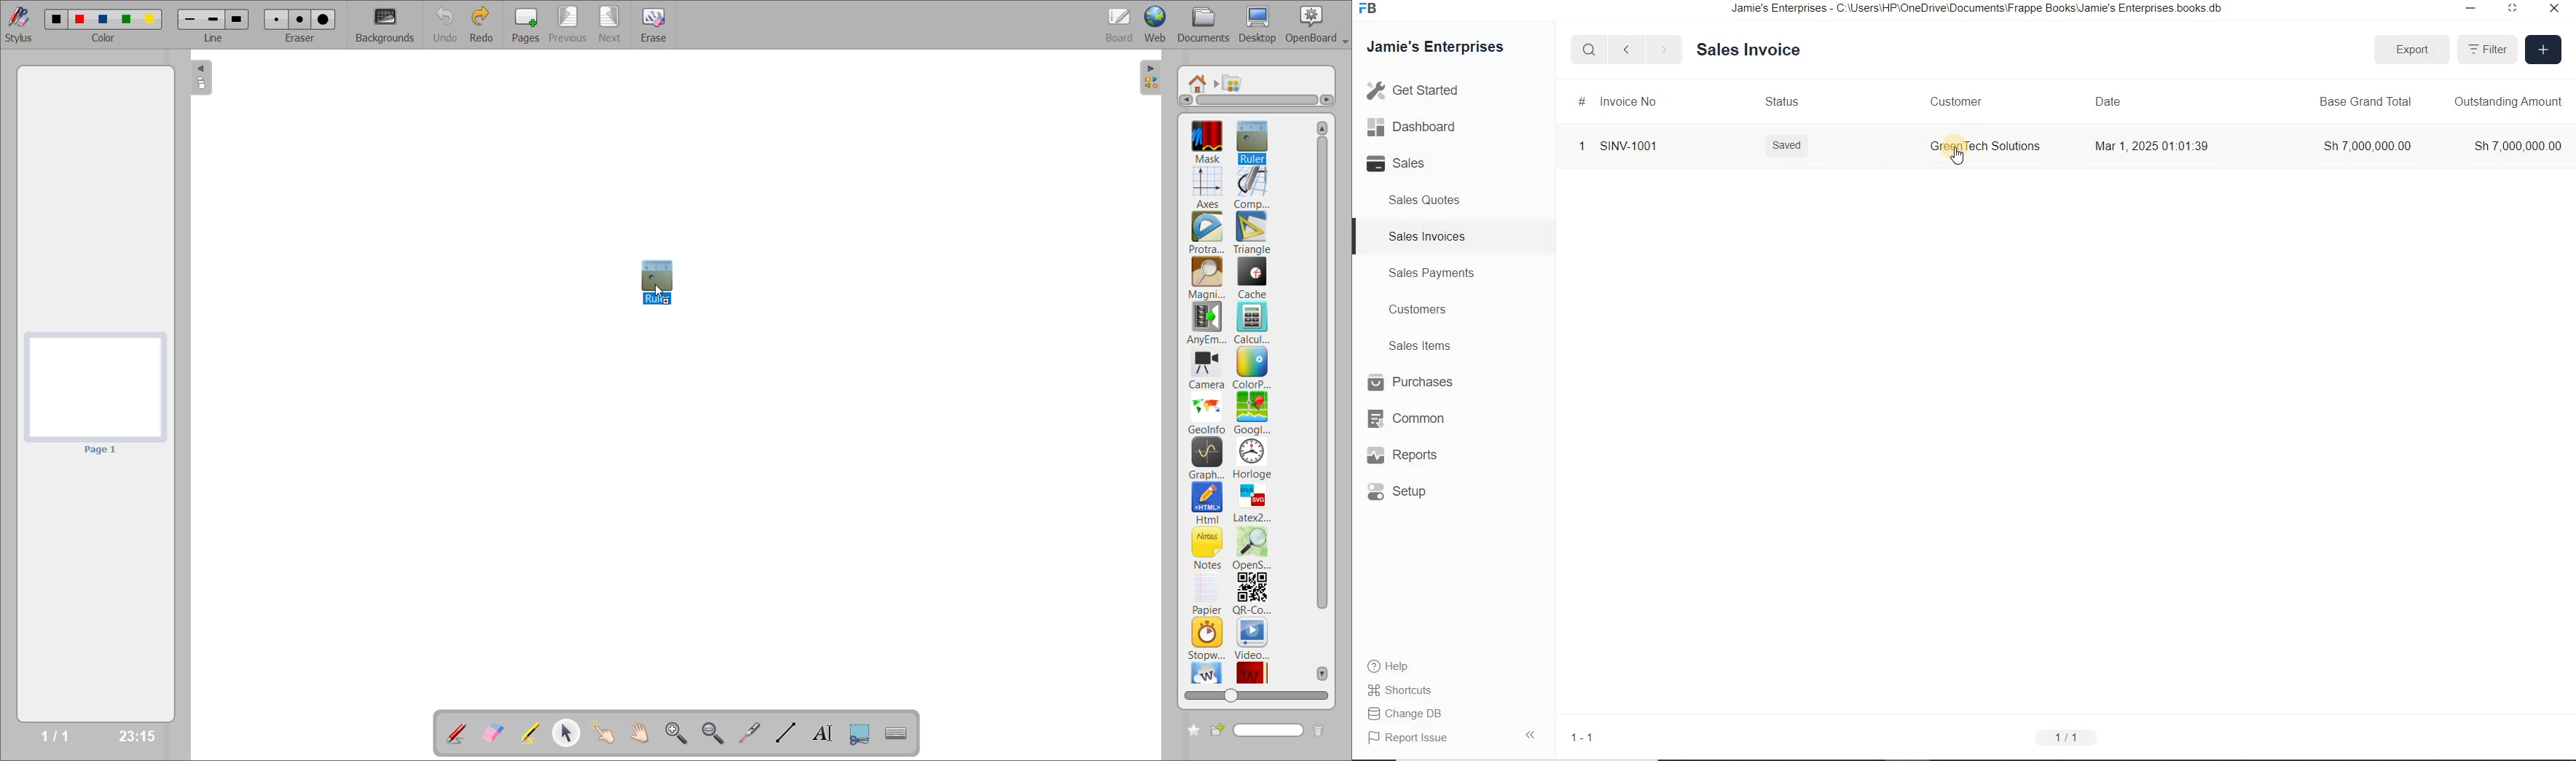 The height and width of the screenshot is (784, 2576). What do you see at coordinates (1426, 203) in the screenshot?
I see `Sales Quotes` at bounding box center [1426, 203].